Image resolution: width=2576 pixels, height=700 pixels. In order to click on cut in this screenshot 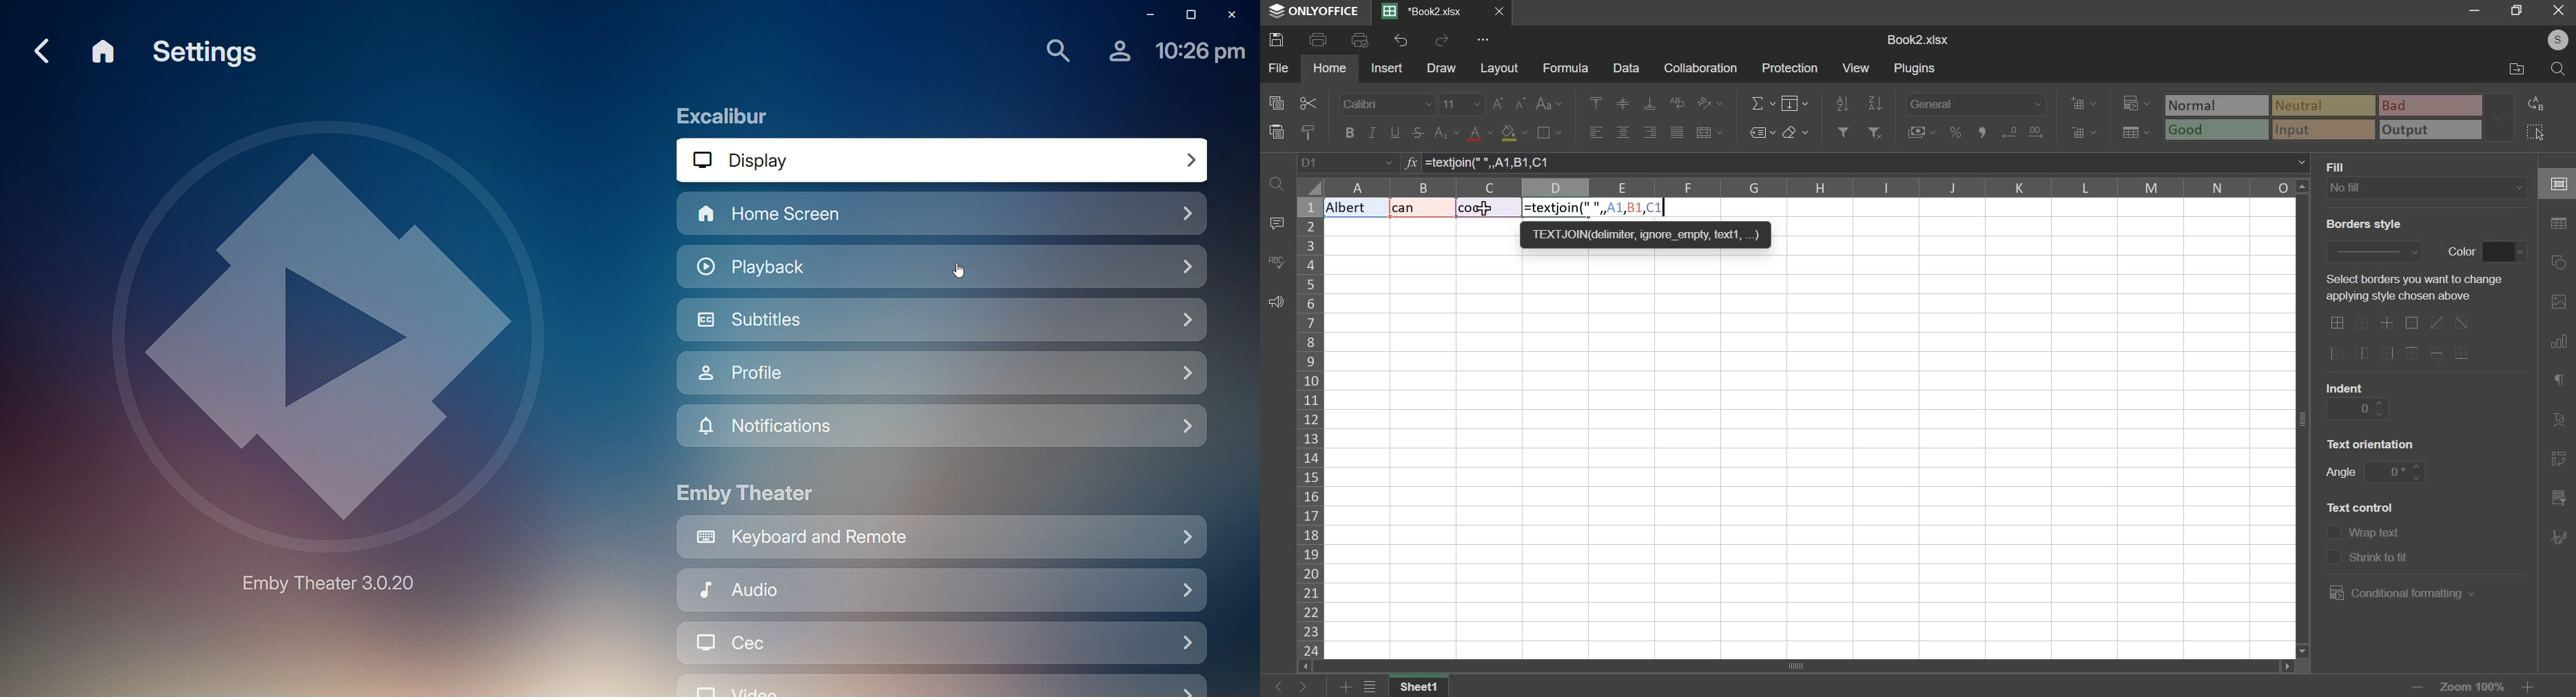, I will do `click(1307, 103)`.